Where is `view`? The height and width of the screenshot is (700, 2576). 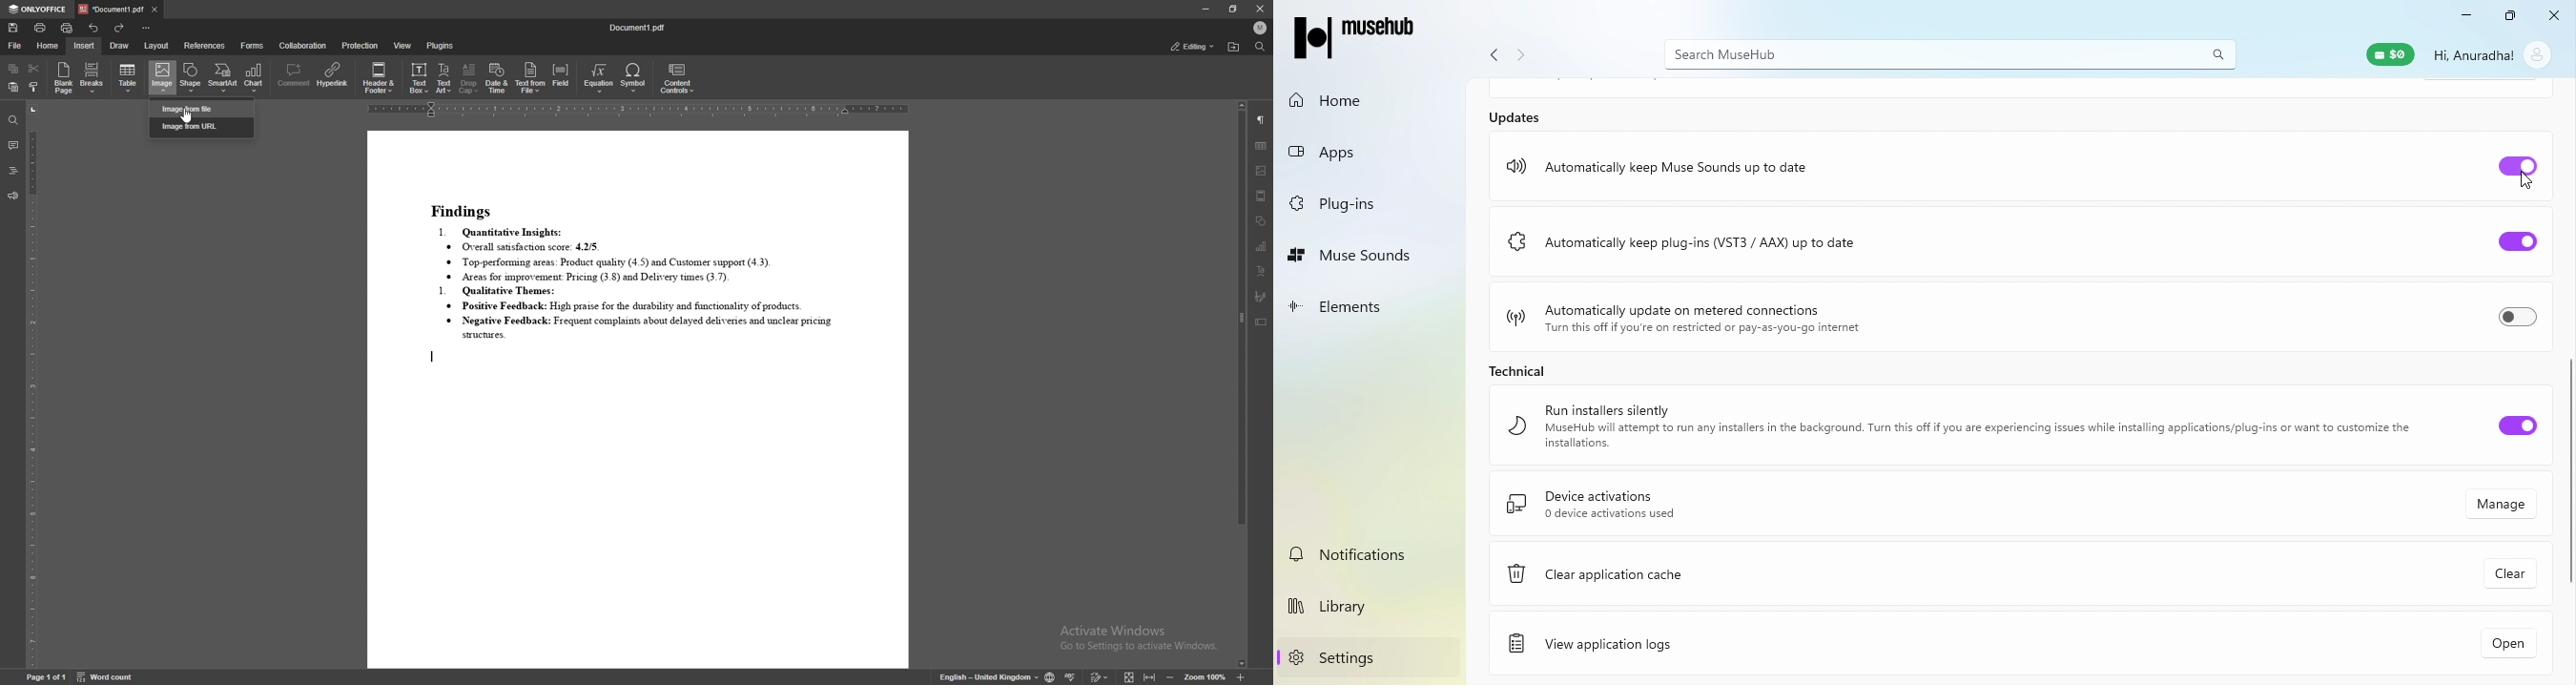
view is located at coordinates (403, 46).